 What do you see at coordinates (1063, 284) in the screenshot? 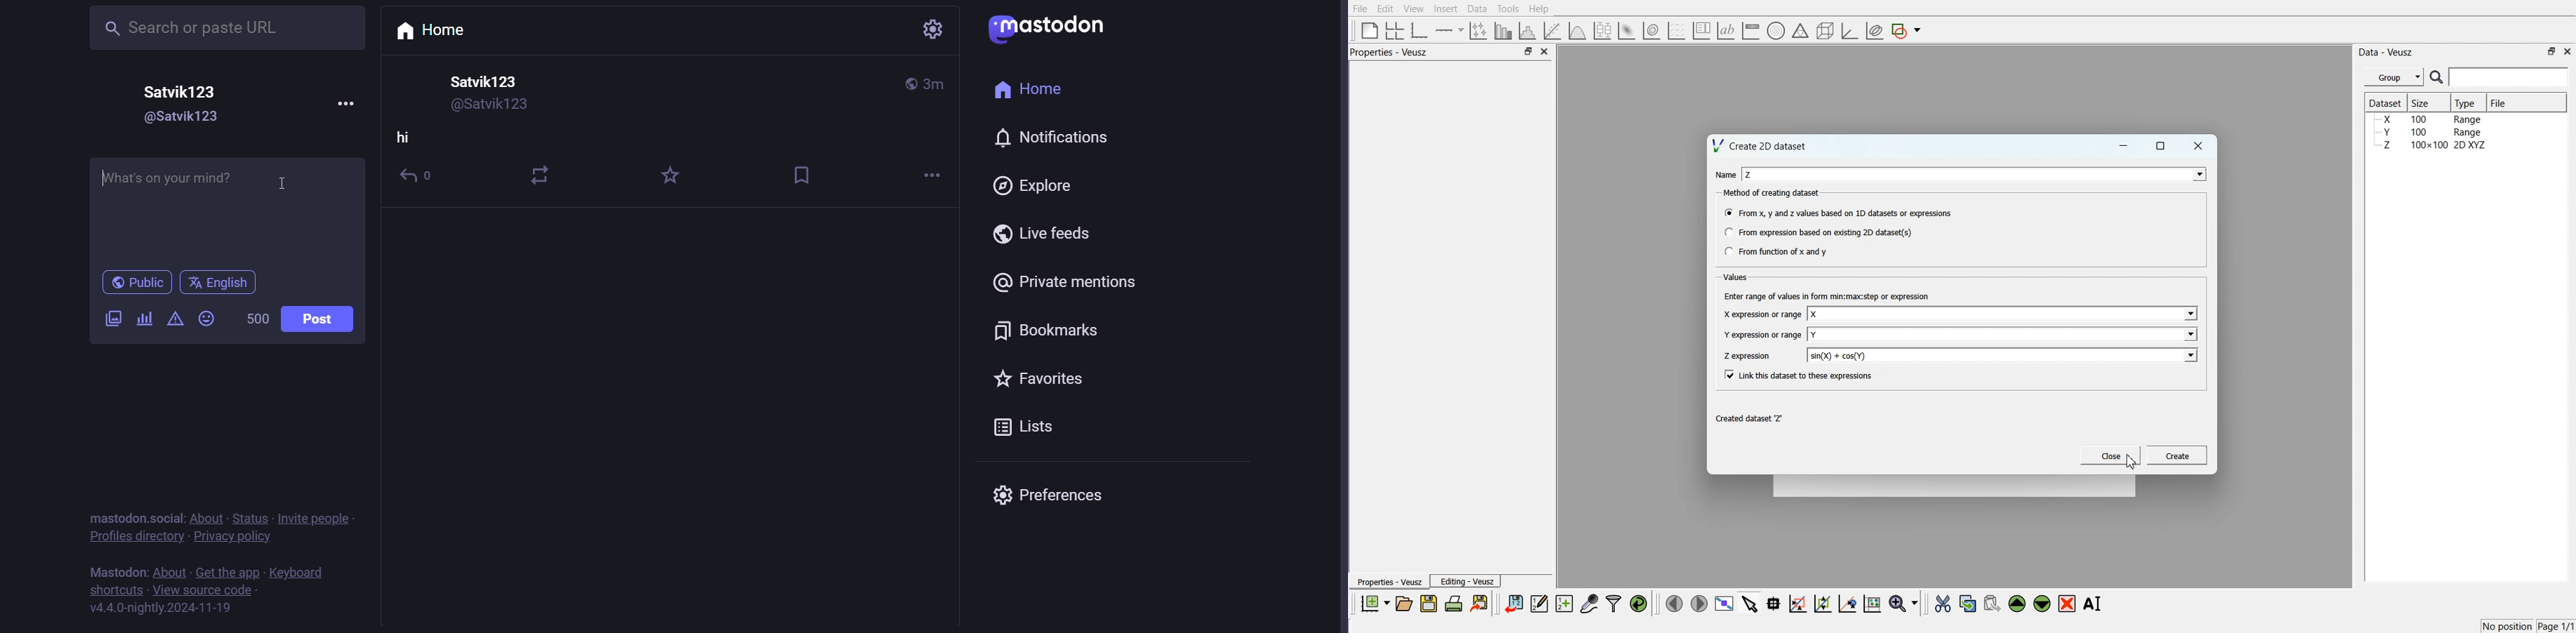
I see `private mention` at bounding box center [1063, 284].